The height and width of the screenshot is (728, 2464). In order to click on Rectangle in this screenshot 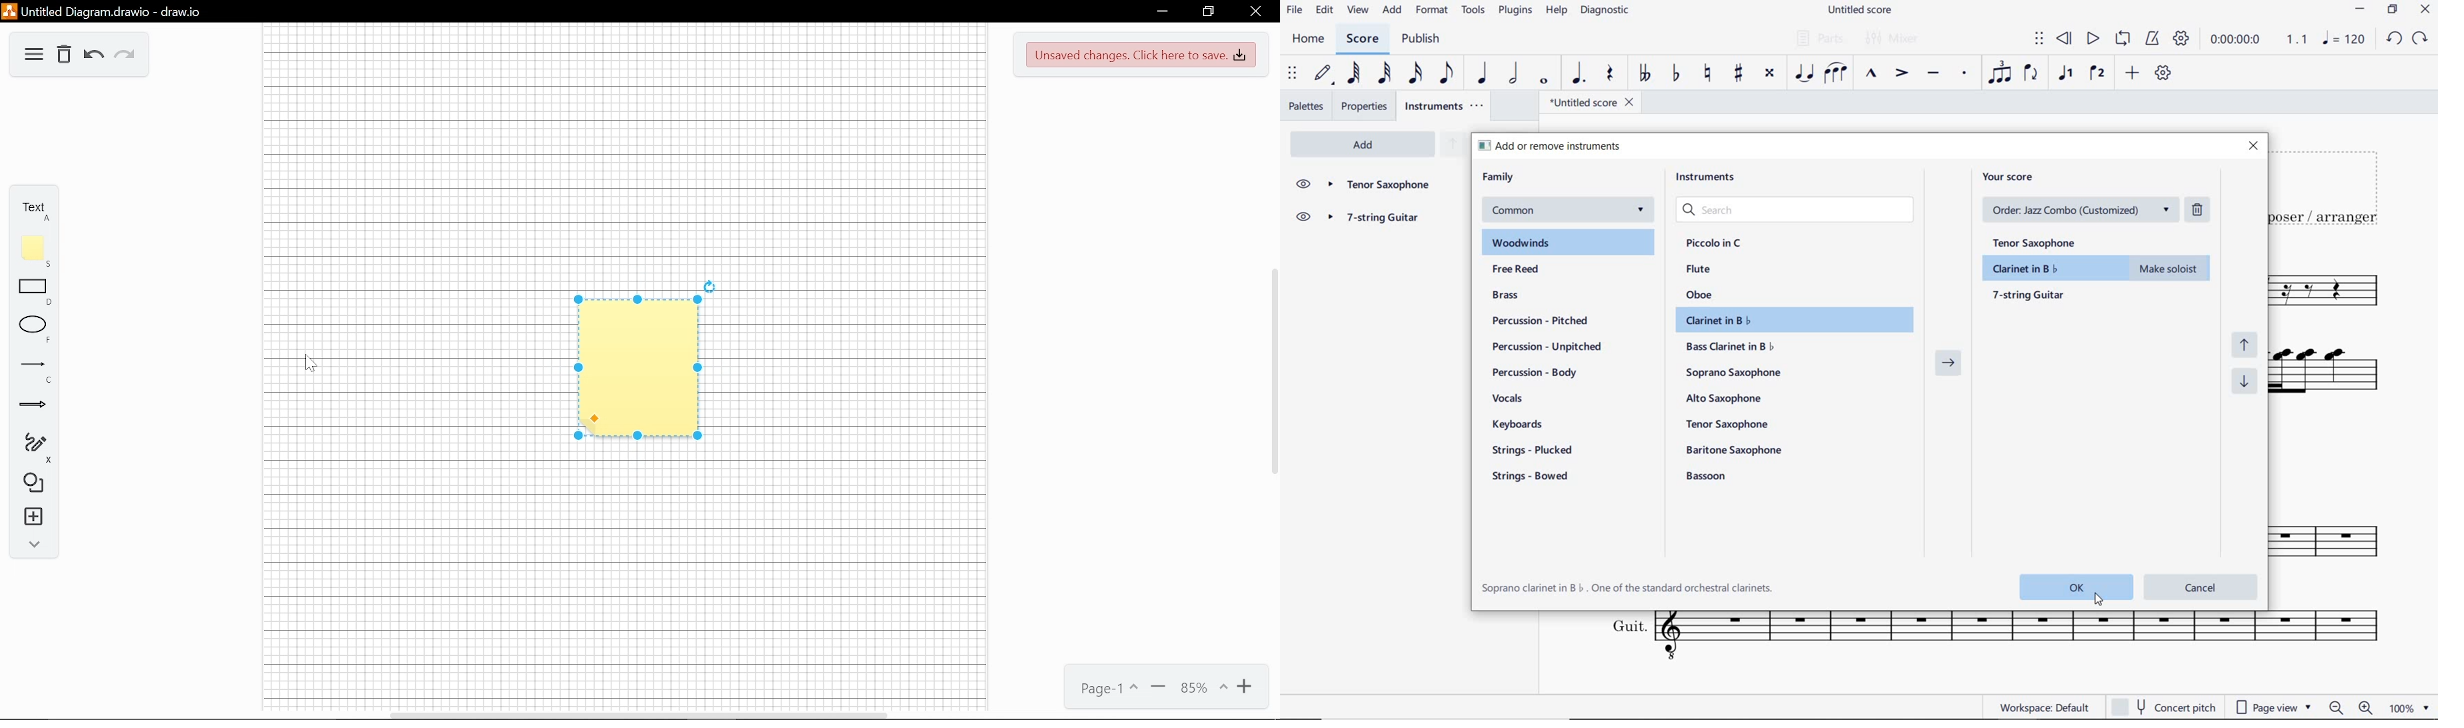, I will do `click(34, 286)`.